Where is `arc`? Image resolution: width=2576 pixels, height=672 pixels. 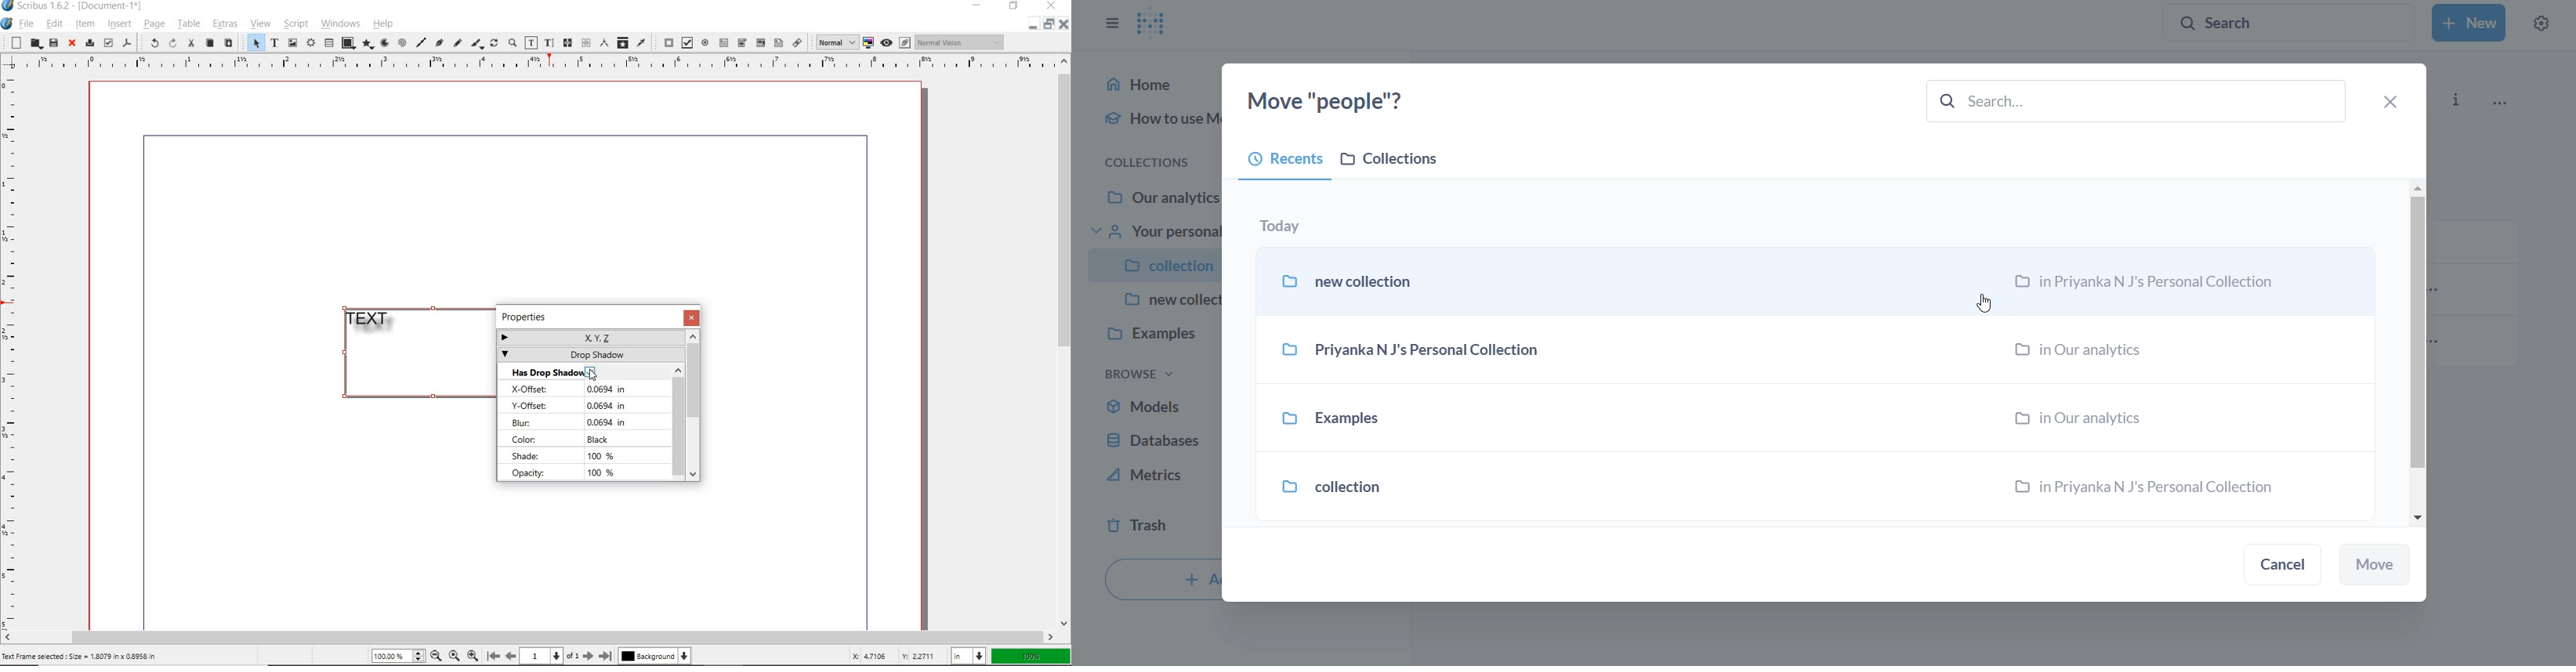
arc is located at coordinates (385, 43).